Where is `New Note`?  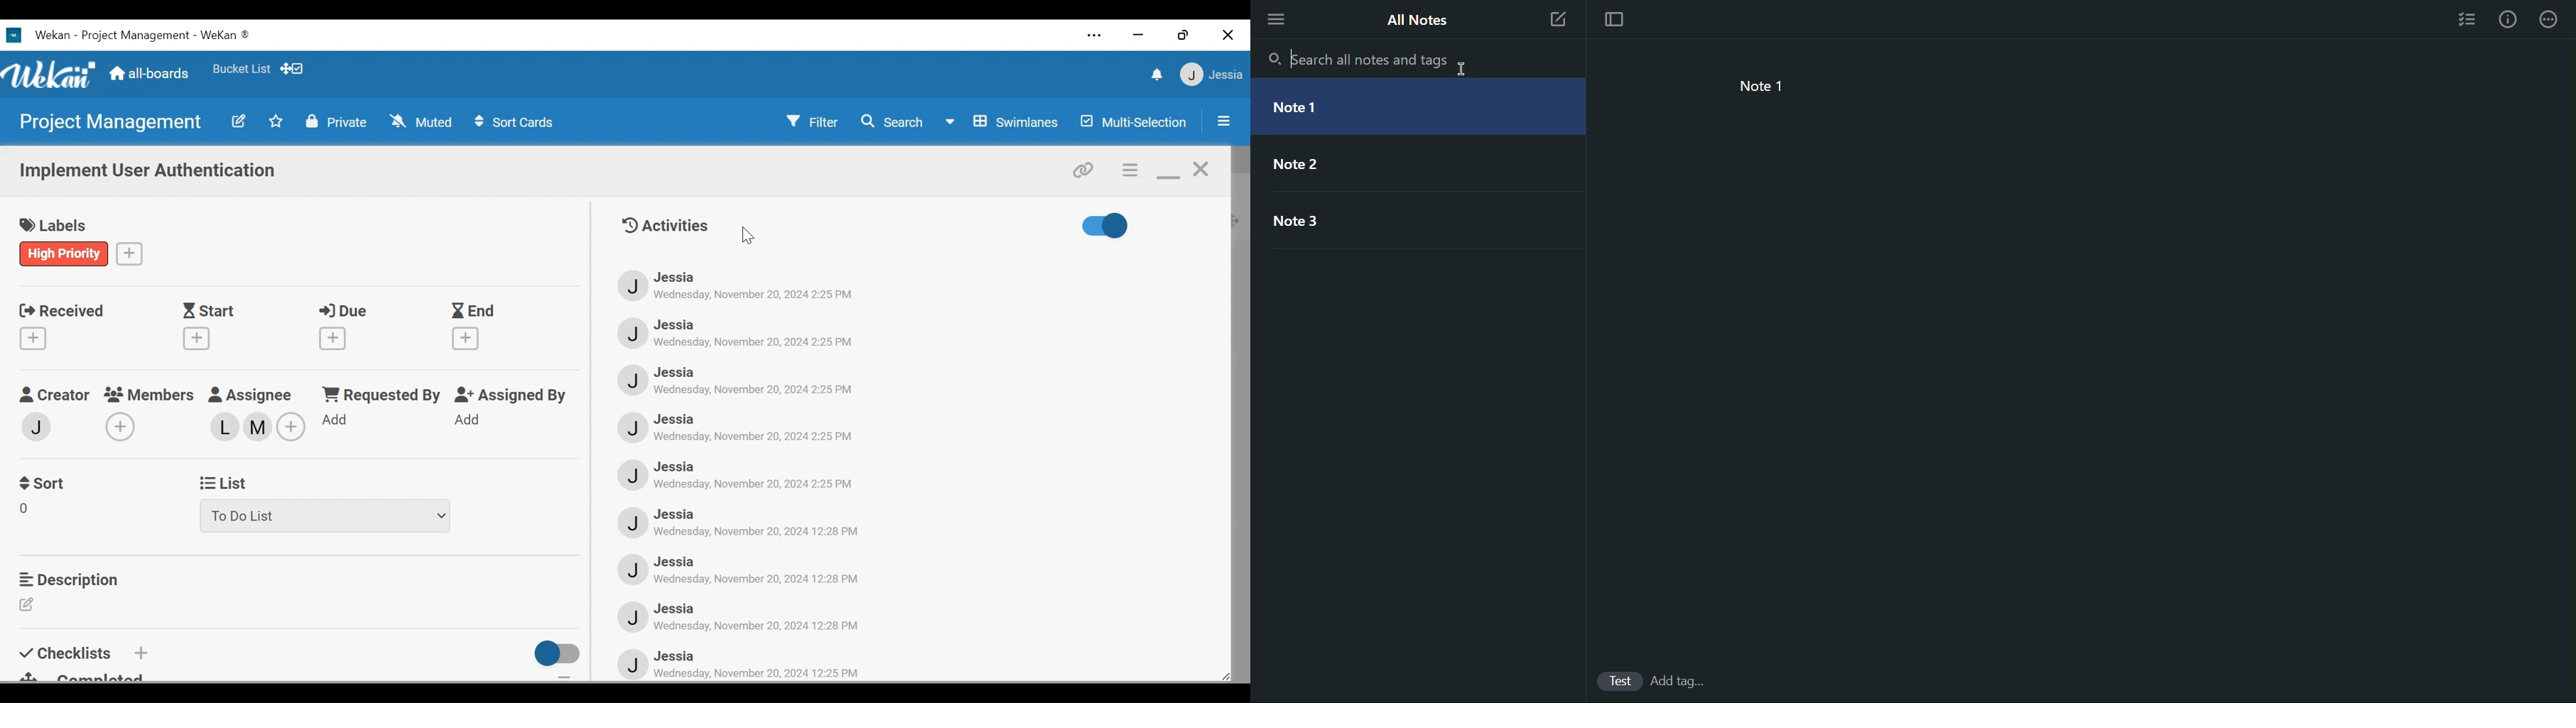 New Note is located at coordinates (1558, 20).